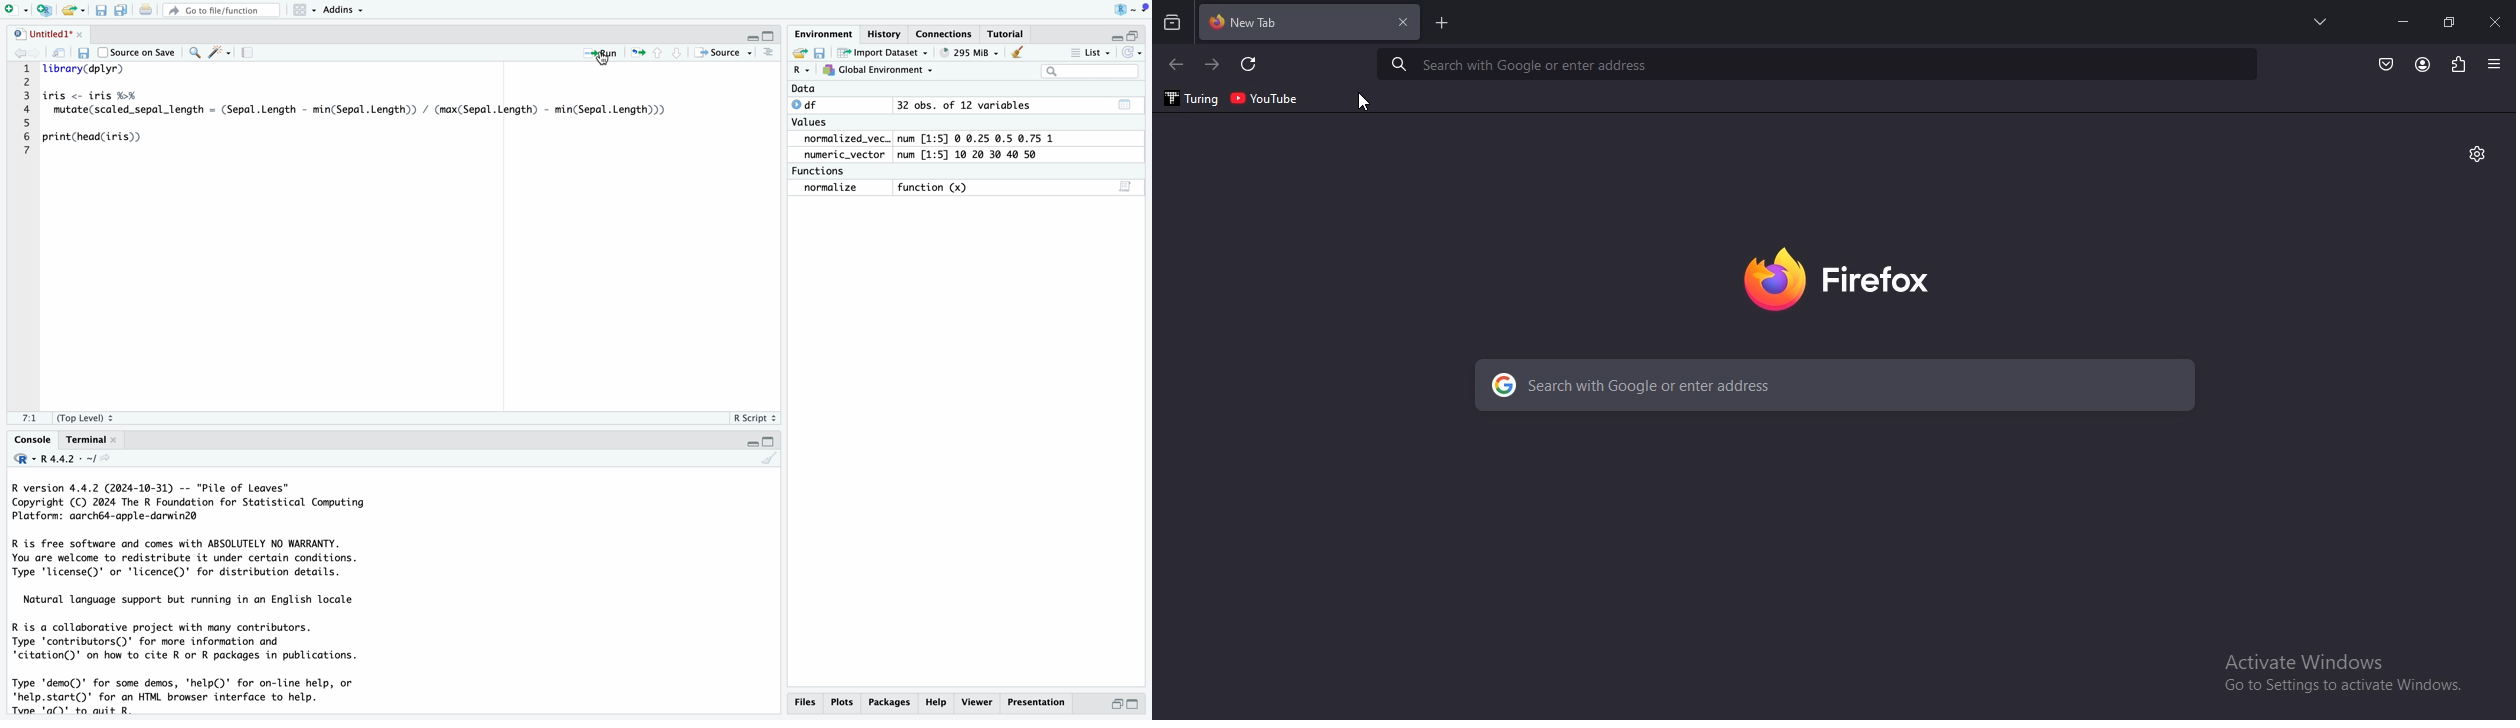  Describe the element at coordinates (193, 51) in the screenshot. I see `Zoom` at that location.